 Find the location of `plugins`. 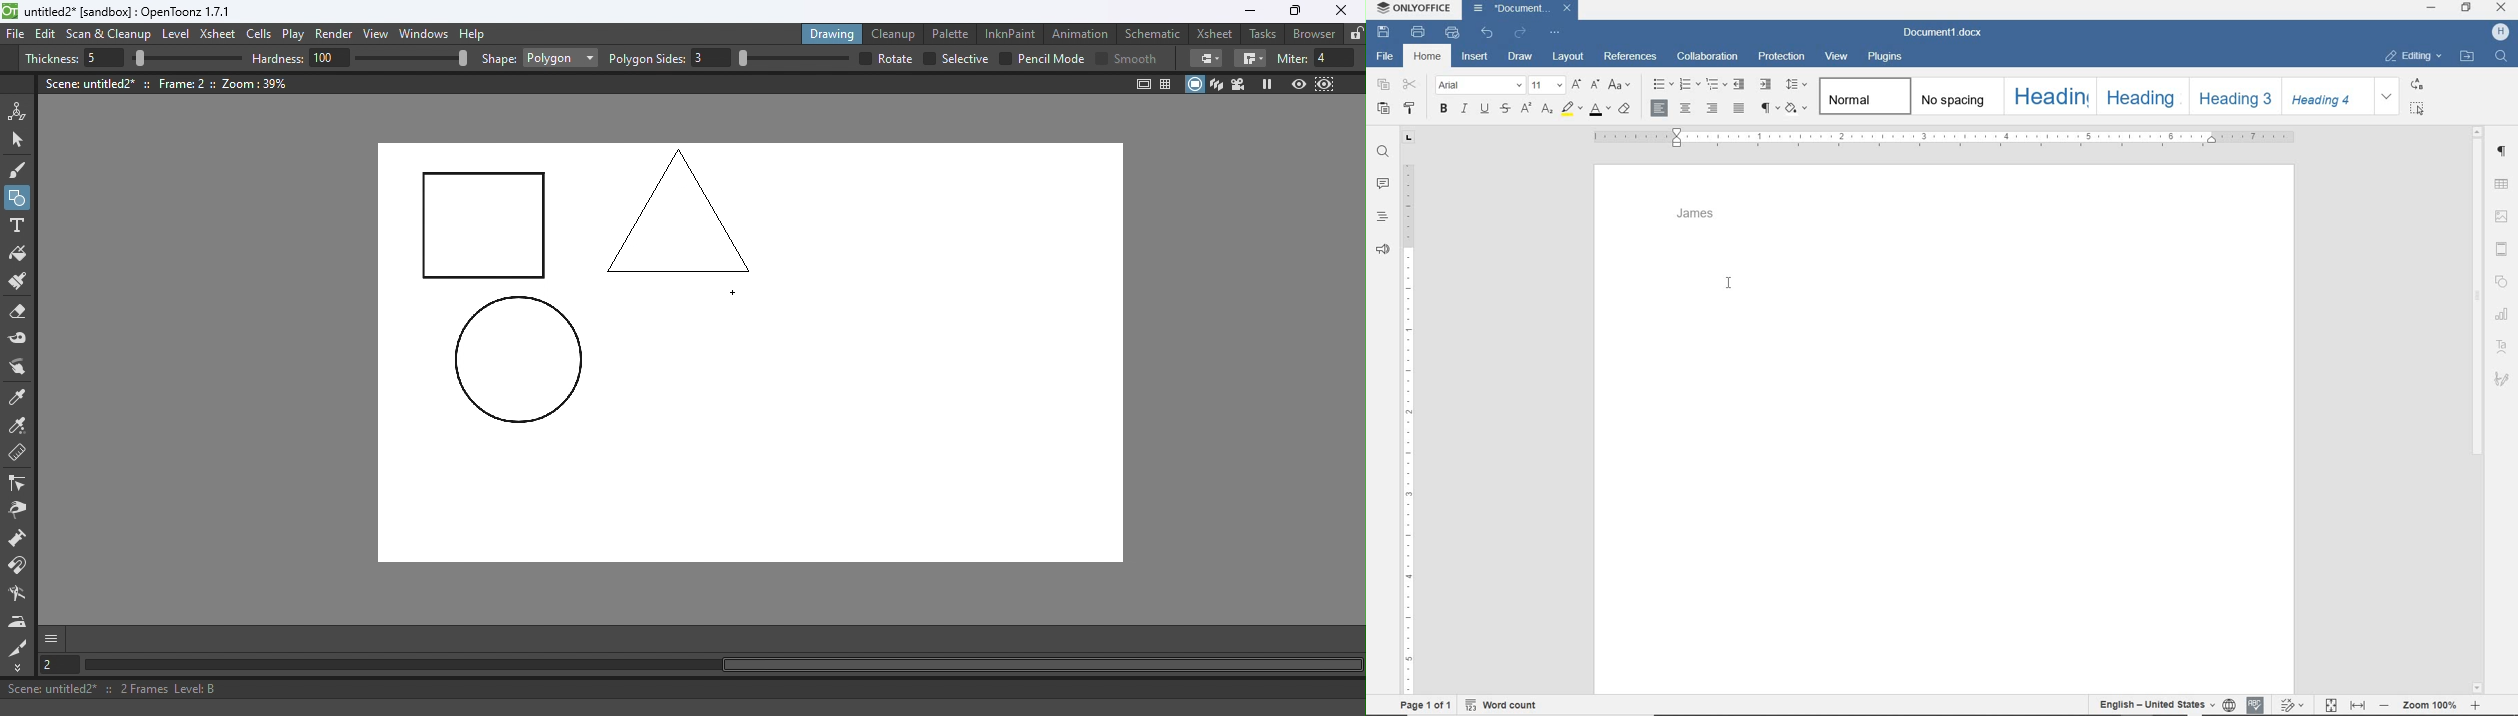

plugins is located at coordinates (1888, 56).